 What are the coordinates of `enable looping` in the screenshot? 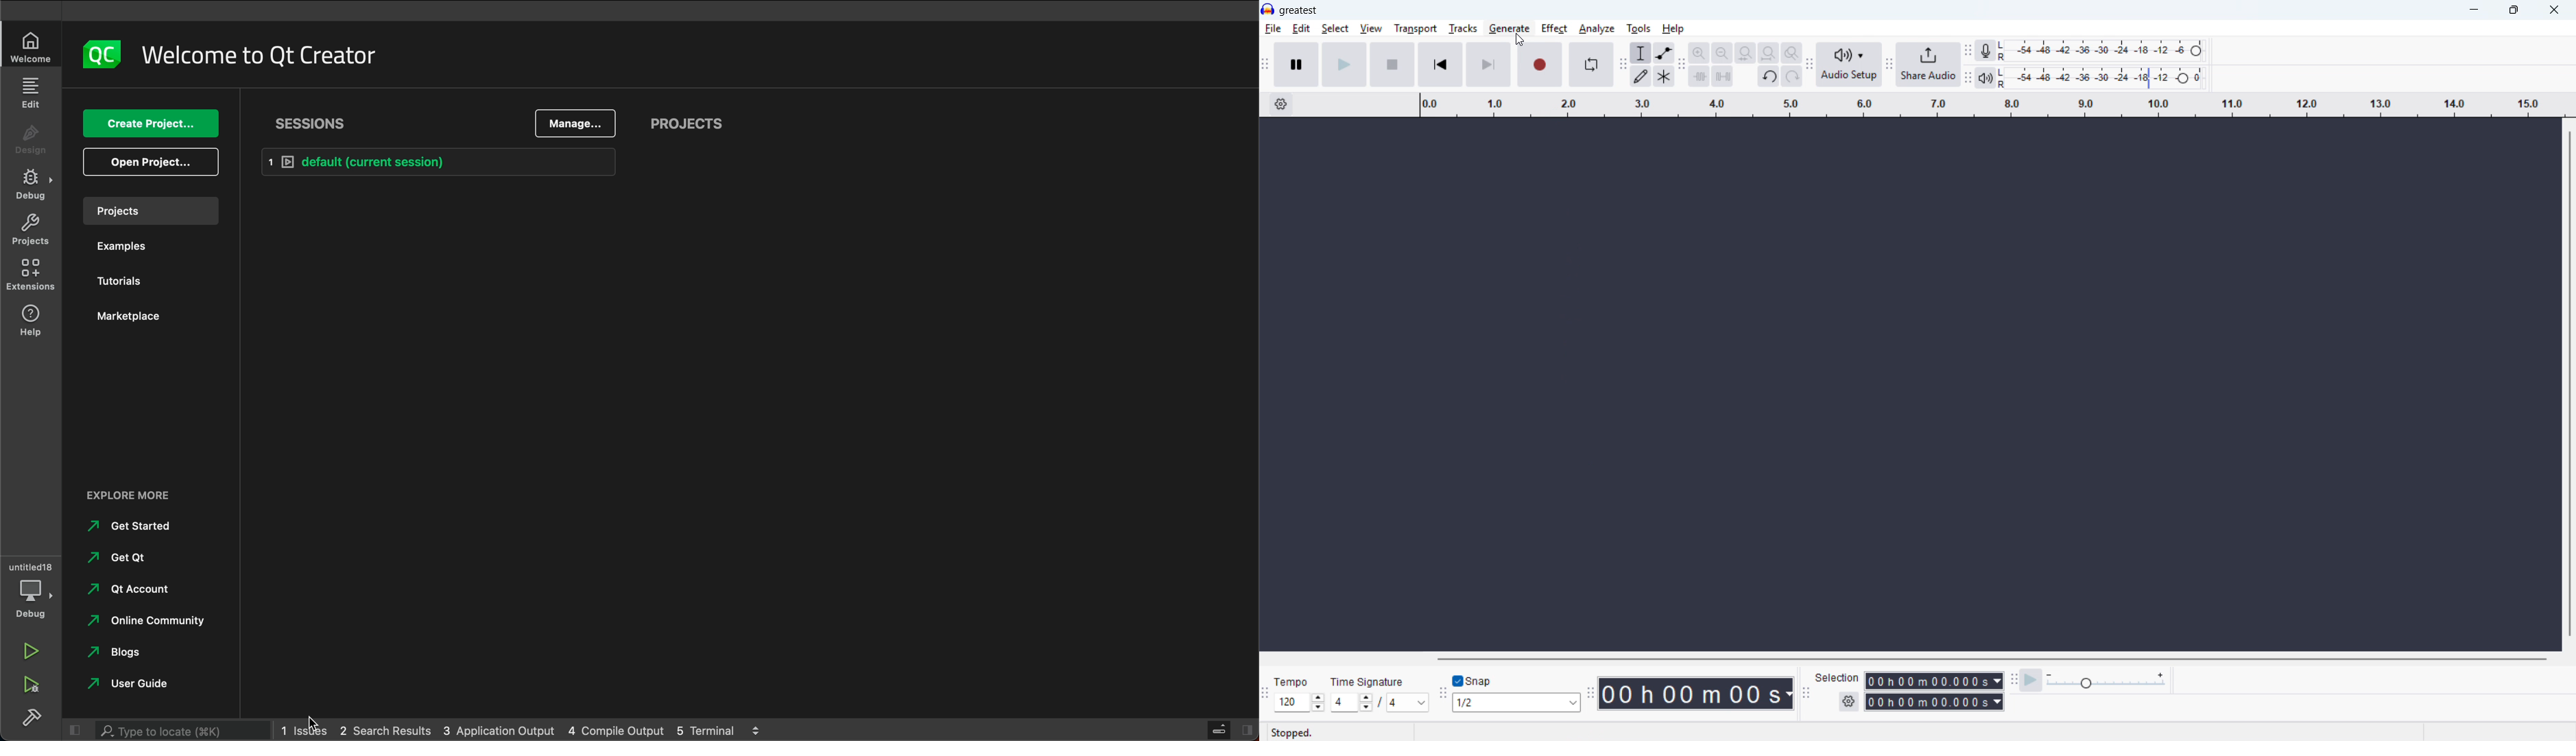 It's located at (1591, 65).